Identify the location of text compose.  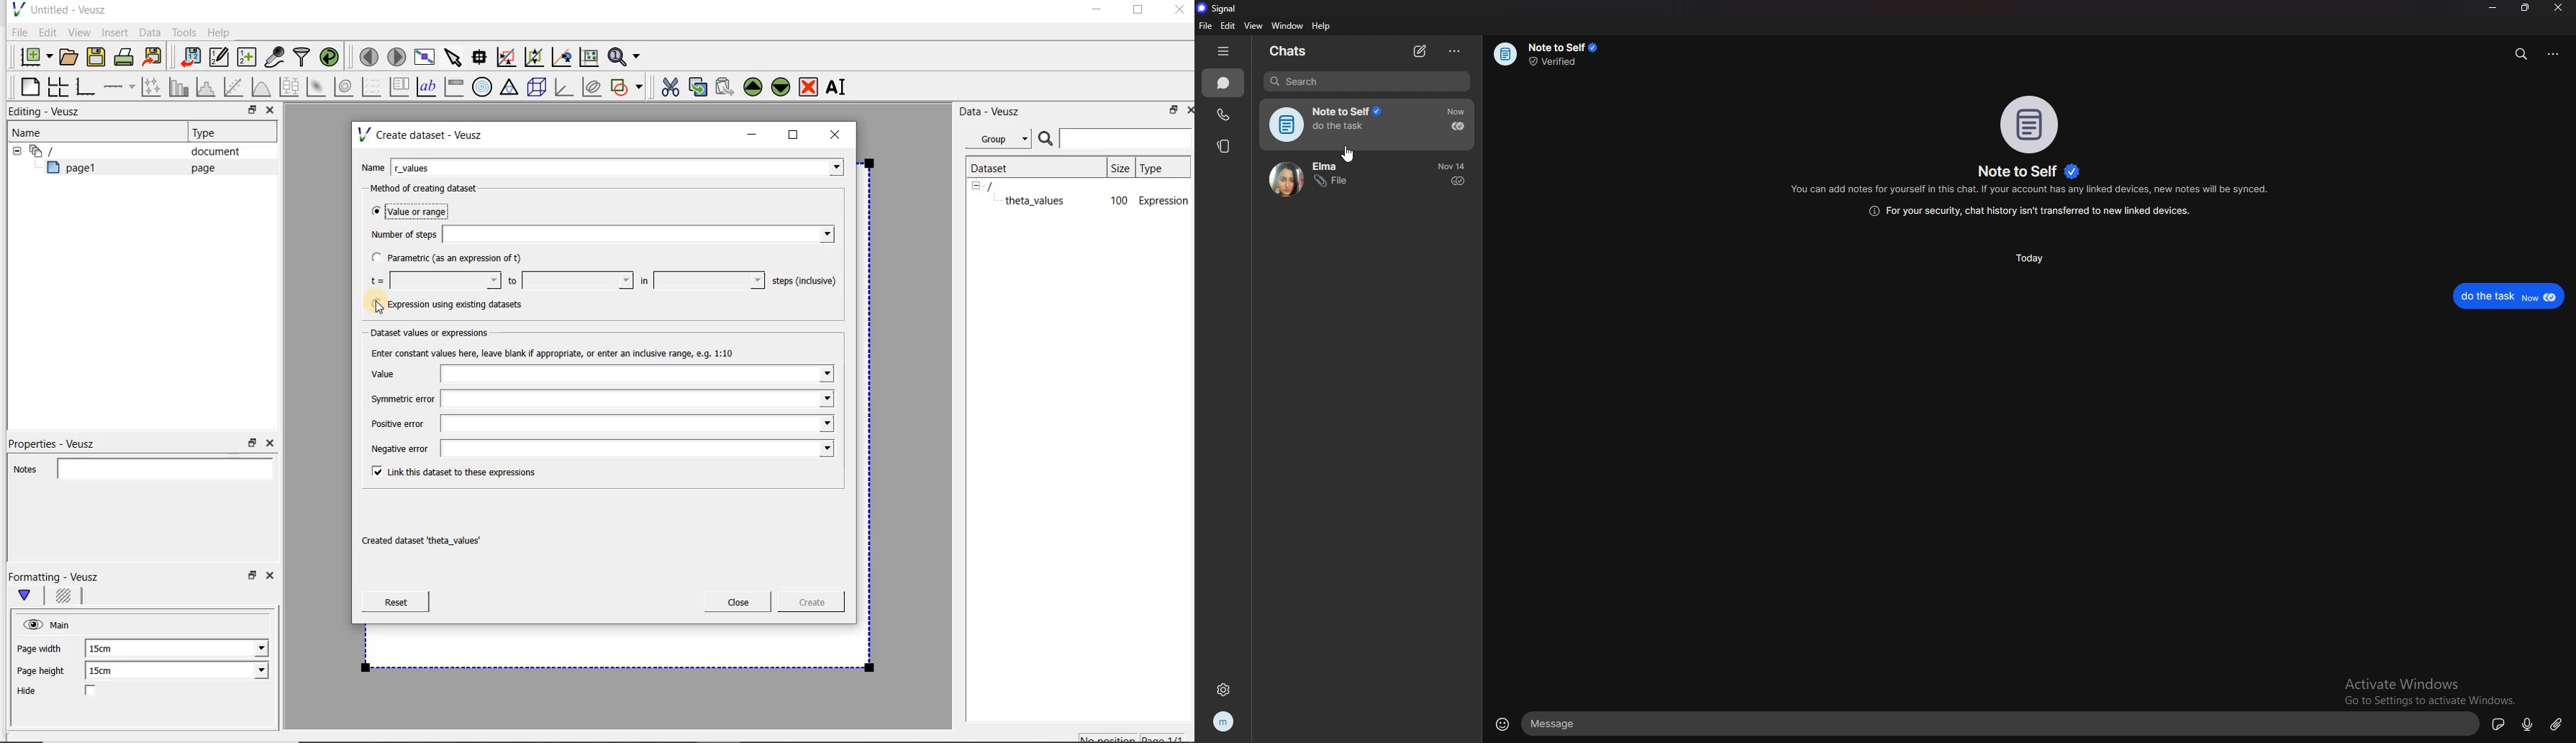
(2000, 724).